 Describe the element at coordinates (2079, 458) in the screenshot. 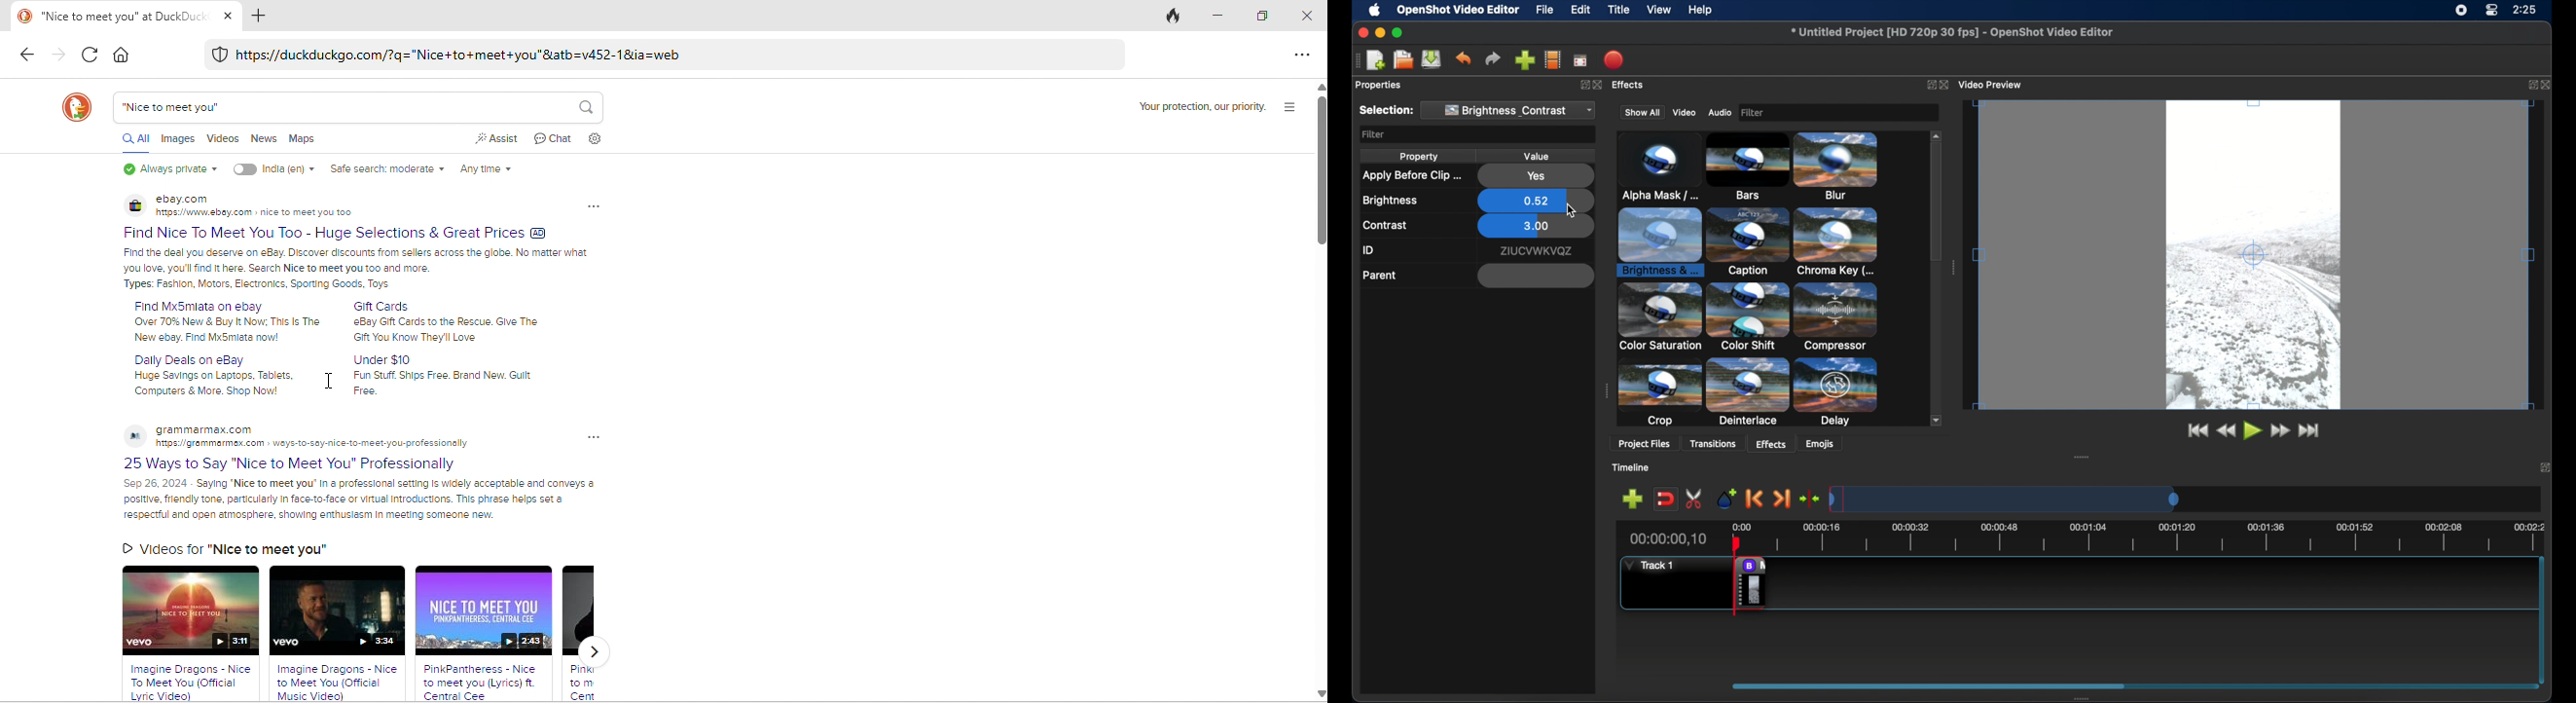

I see `drag handle` at that location.